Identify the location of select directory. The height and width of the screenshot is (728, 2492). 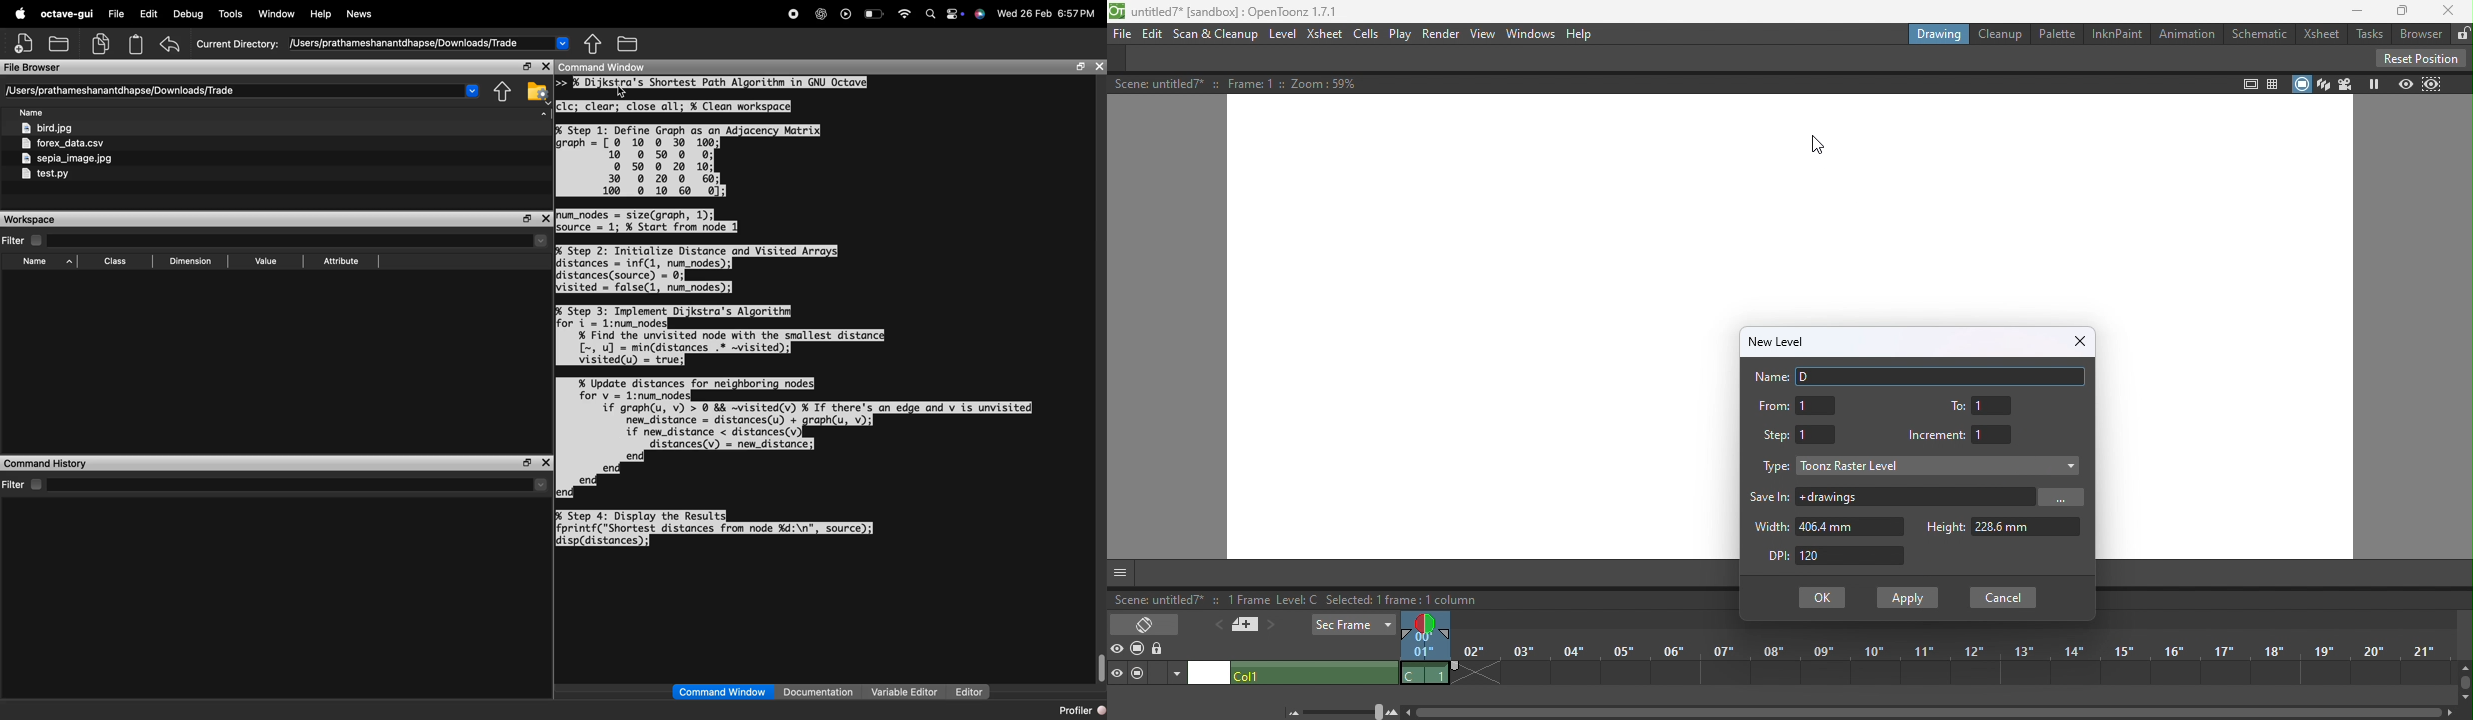
(299, 241).